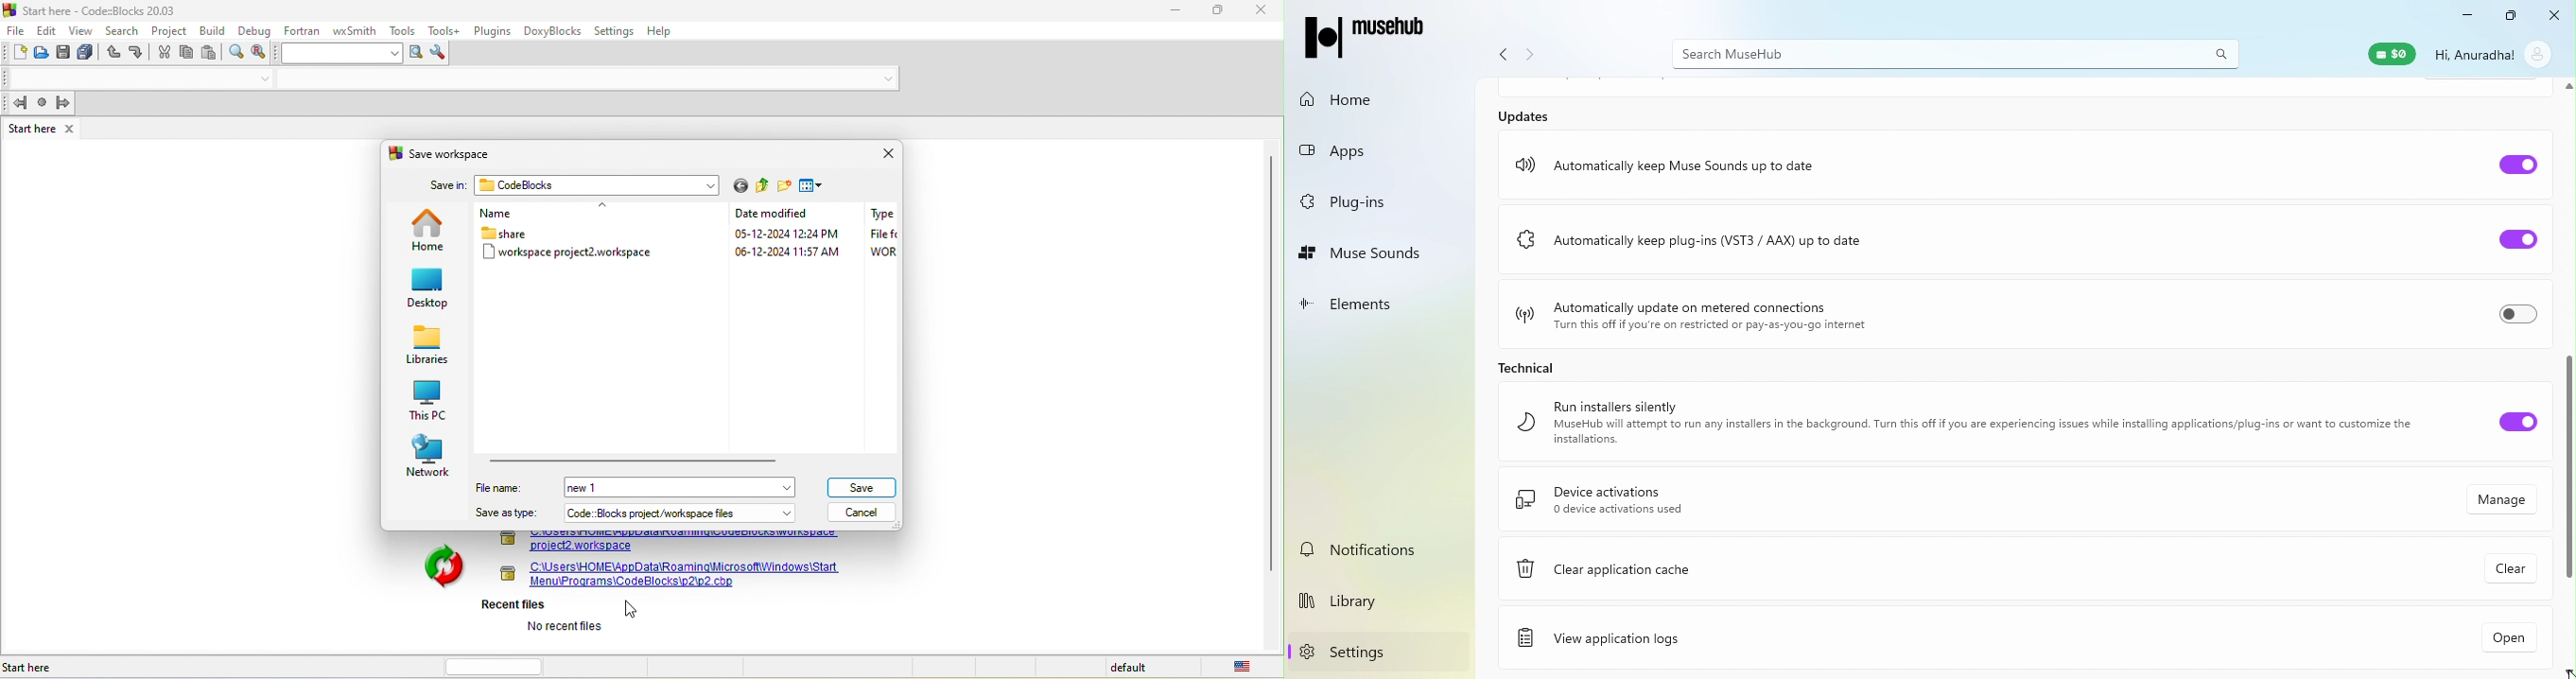  Describe the element at coordinates (92, 9) in the screenshot. I see `Start here - Code::Blocks 20.03` at that location.